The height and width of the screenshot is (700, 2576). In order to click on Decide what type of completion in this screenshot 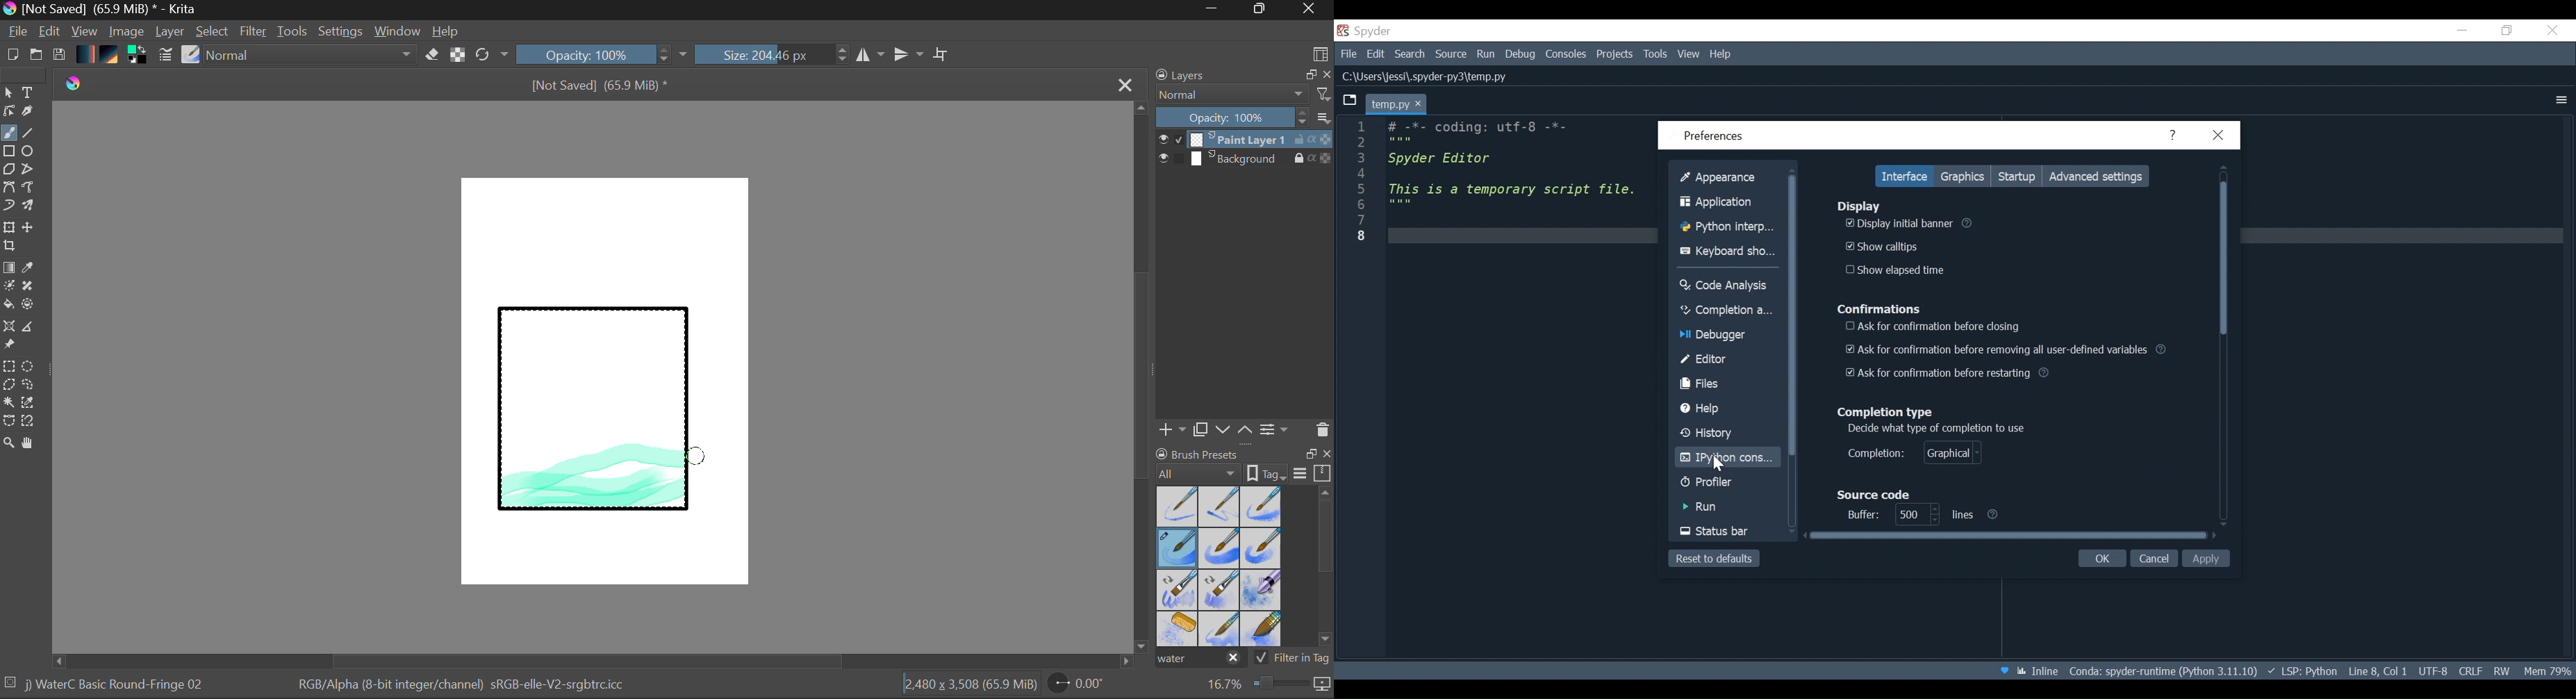, I will do `click(1937, 429)`.